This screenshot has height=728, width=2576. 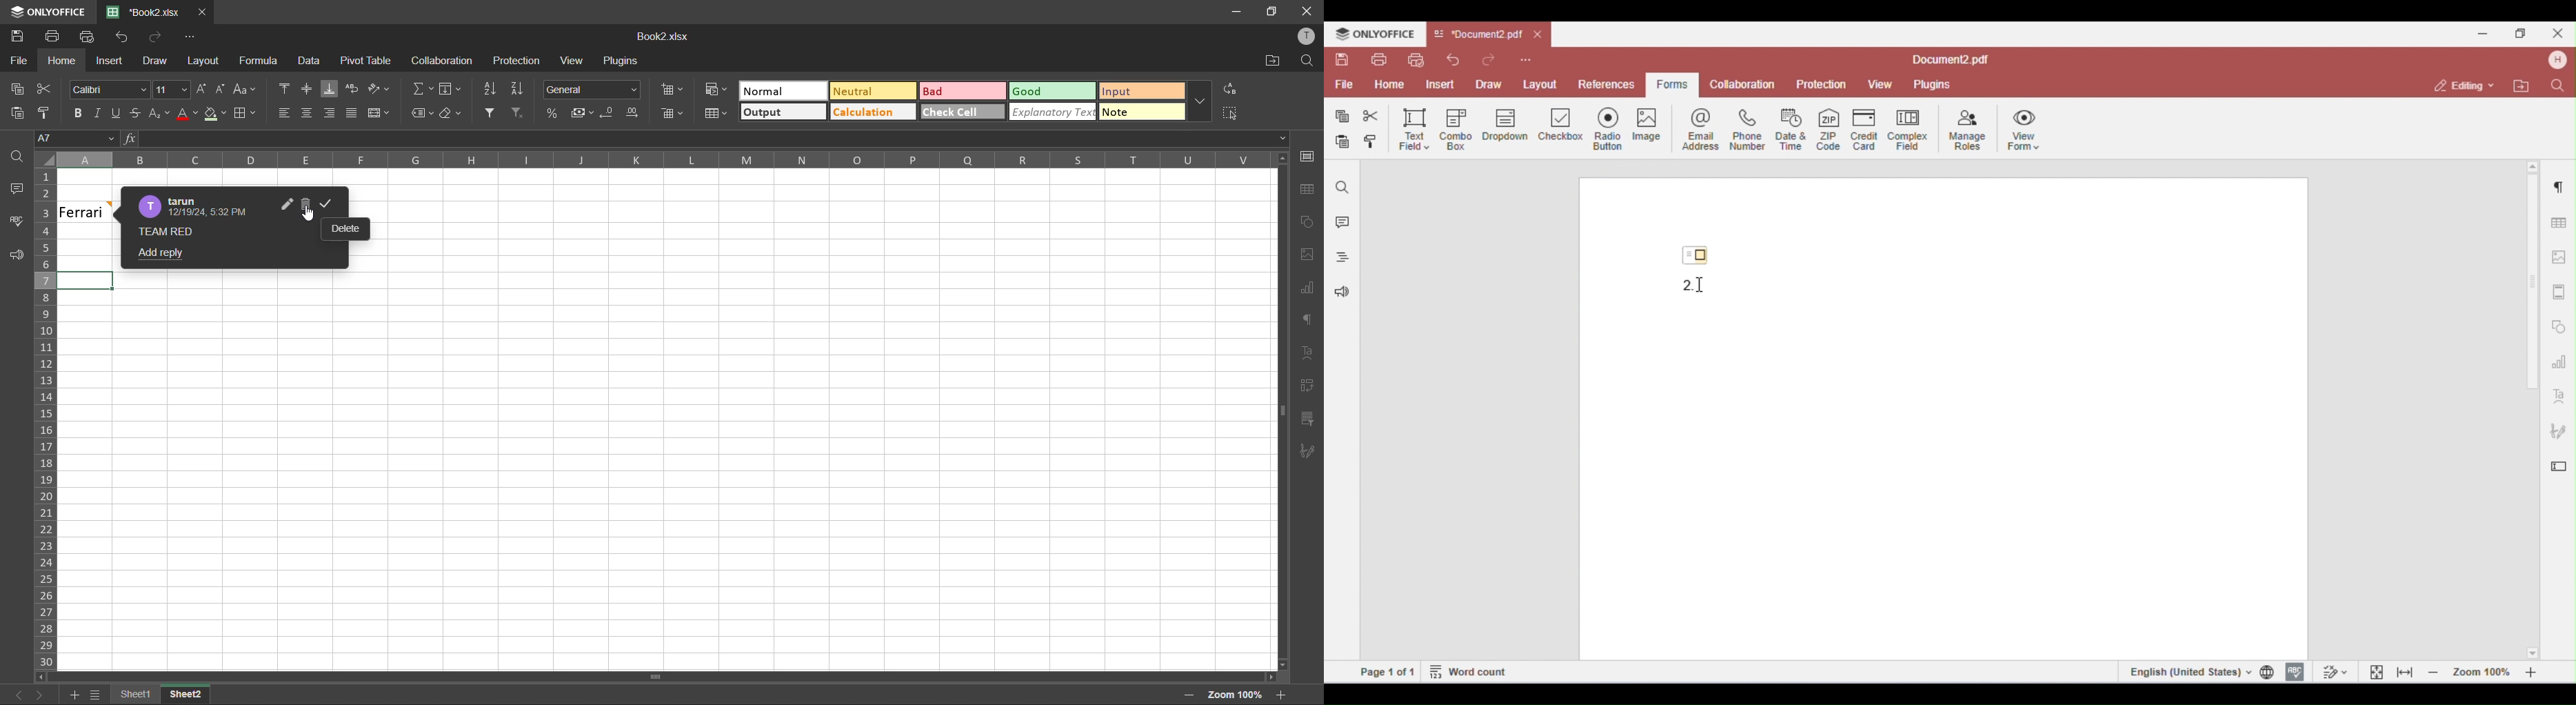 I want to click on more options, so click(x=1199, y=101).